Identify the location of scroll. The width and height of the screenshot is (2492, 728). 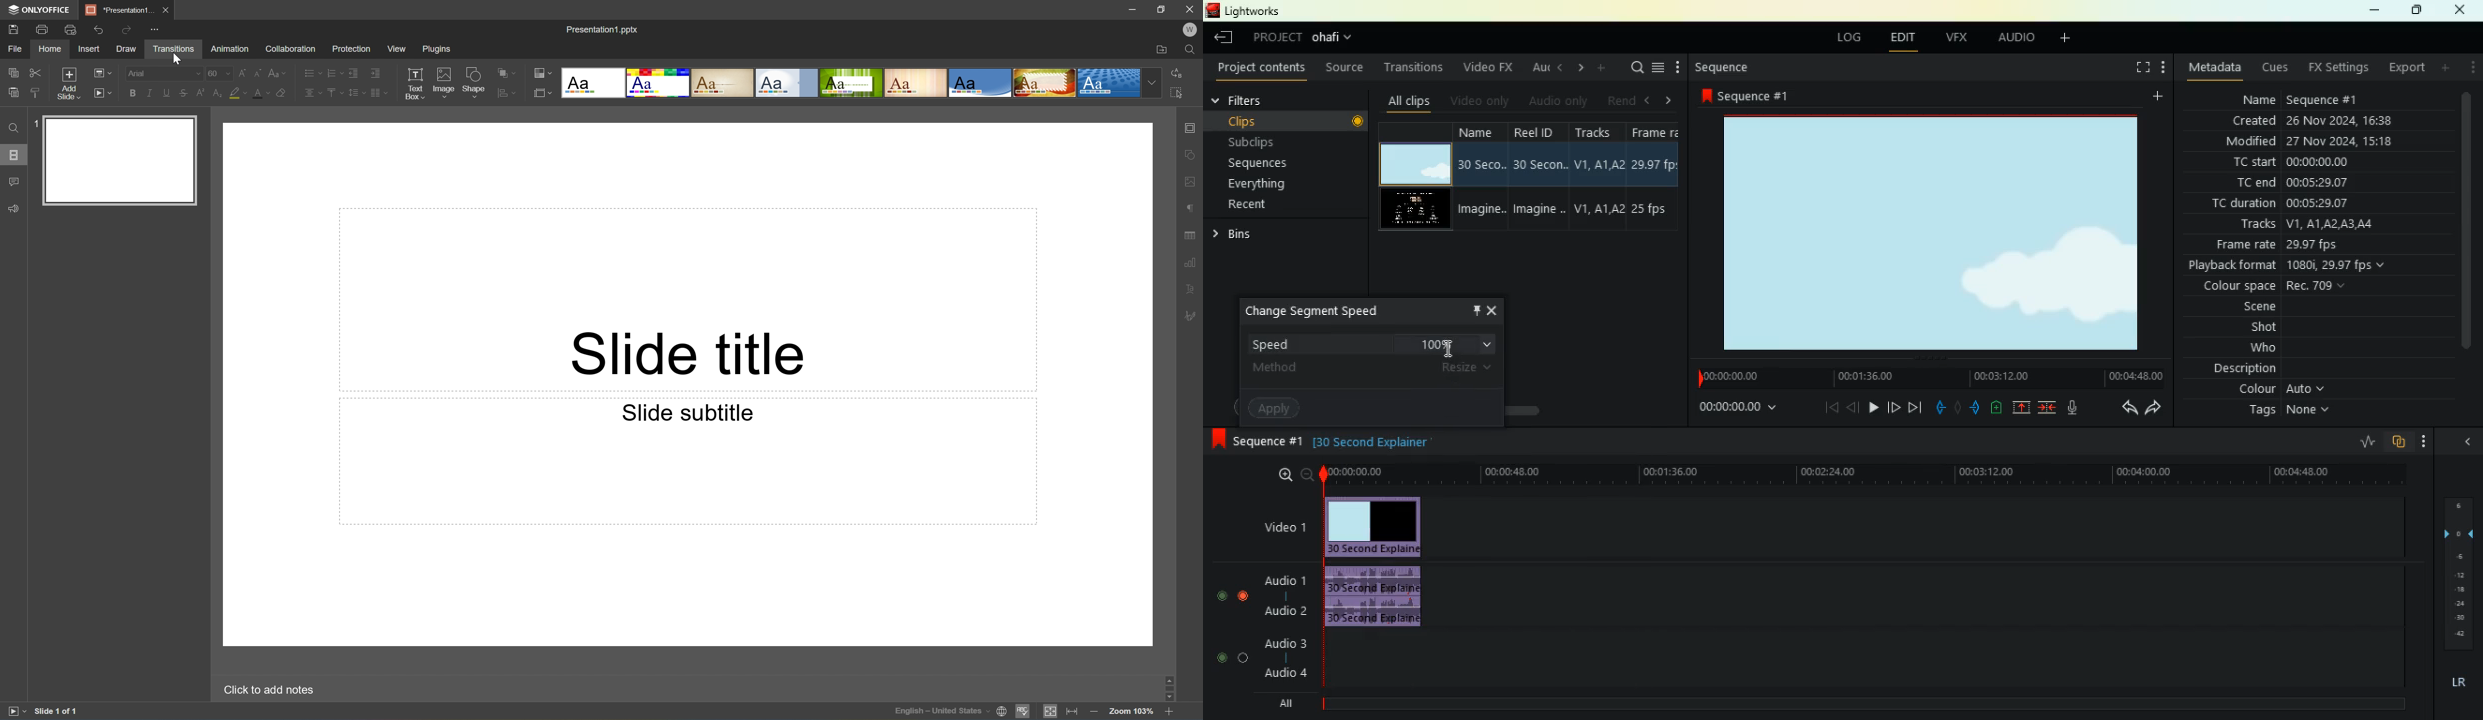
(1495, 404).